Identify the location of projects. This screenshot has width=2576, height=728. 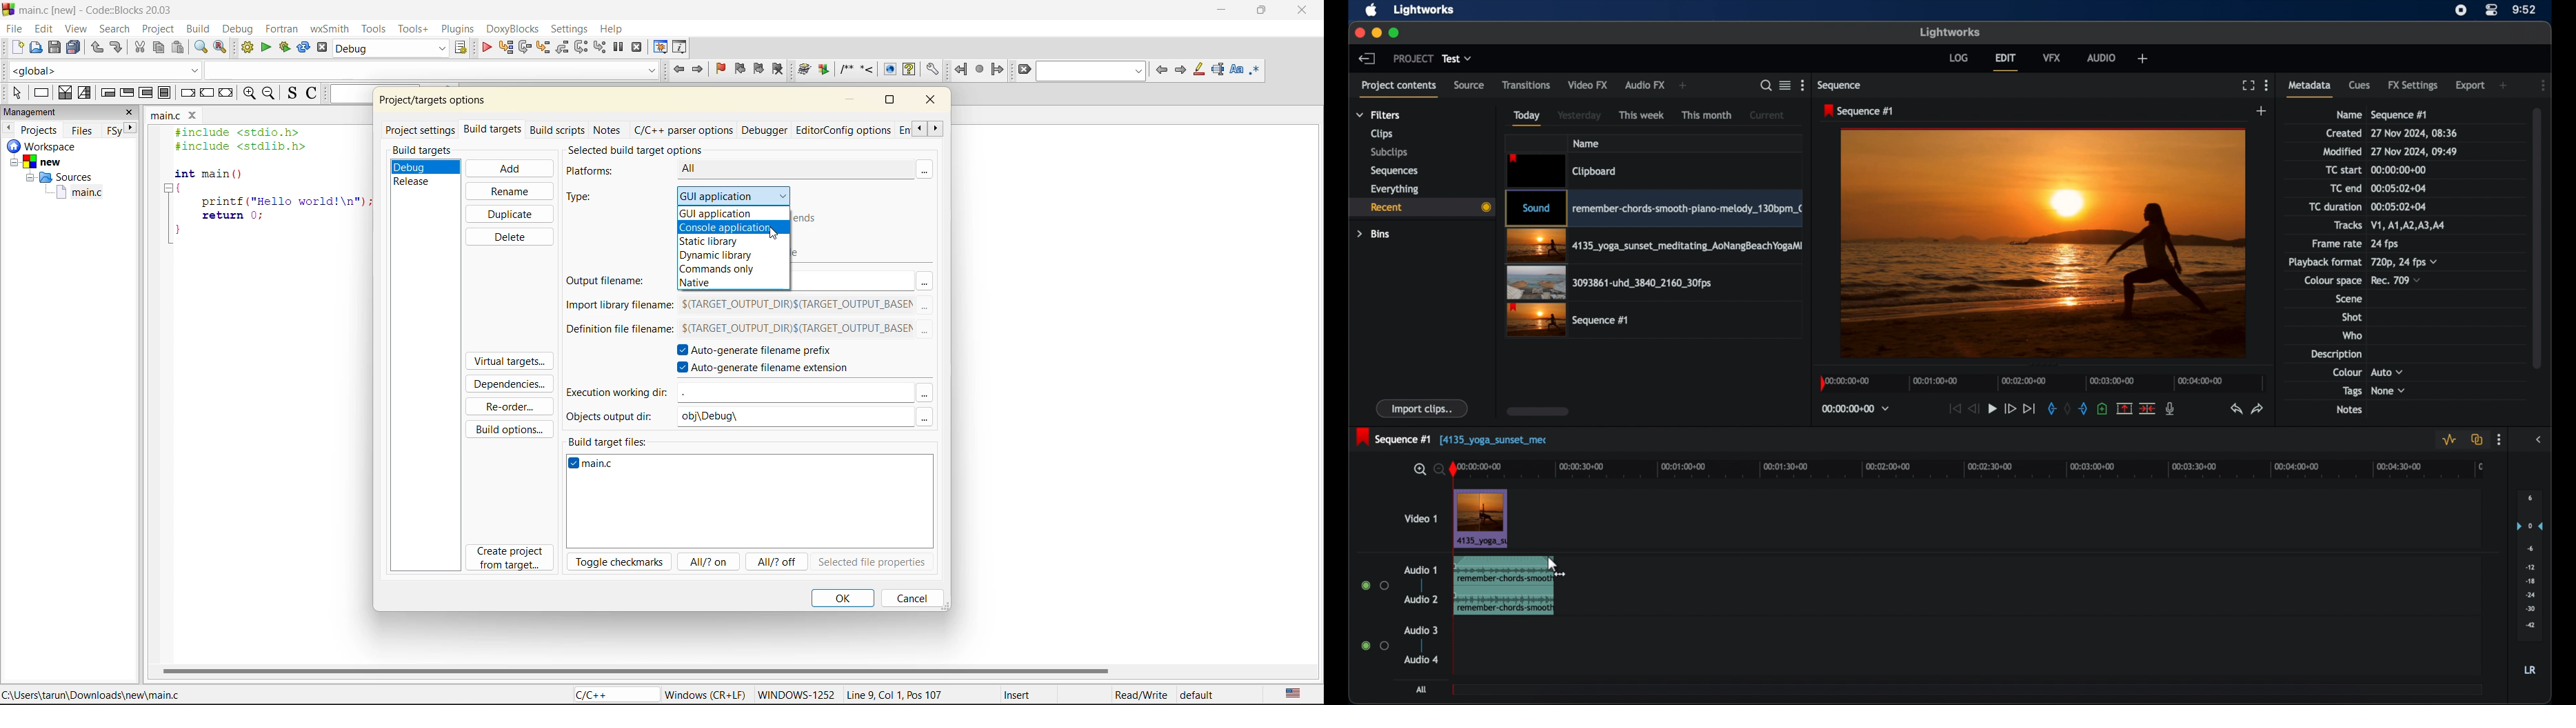
(41, 130).